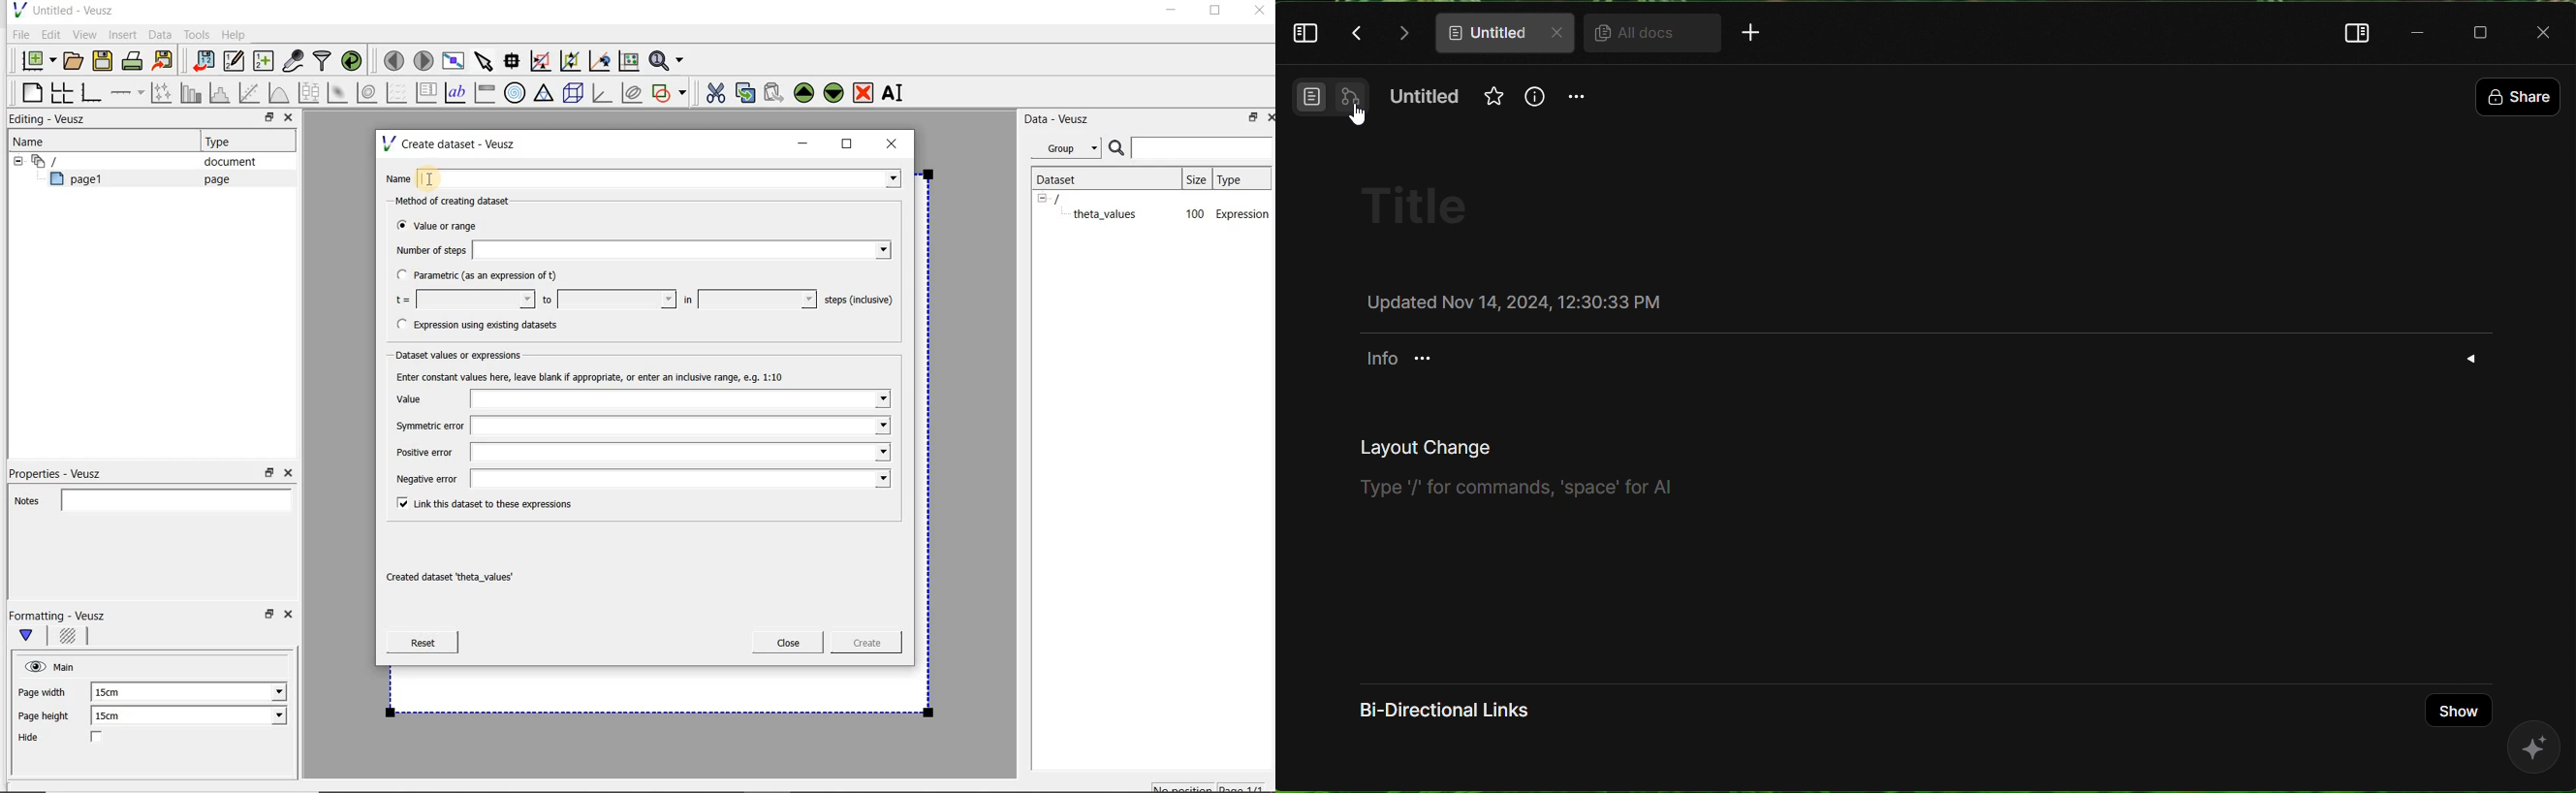 Image resolution: width=2576 pixels, height=812 pixels. Describe the element at coordinates (1505, 33) in the screenshot. I see `doc` at that location.